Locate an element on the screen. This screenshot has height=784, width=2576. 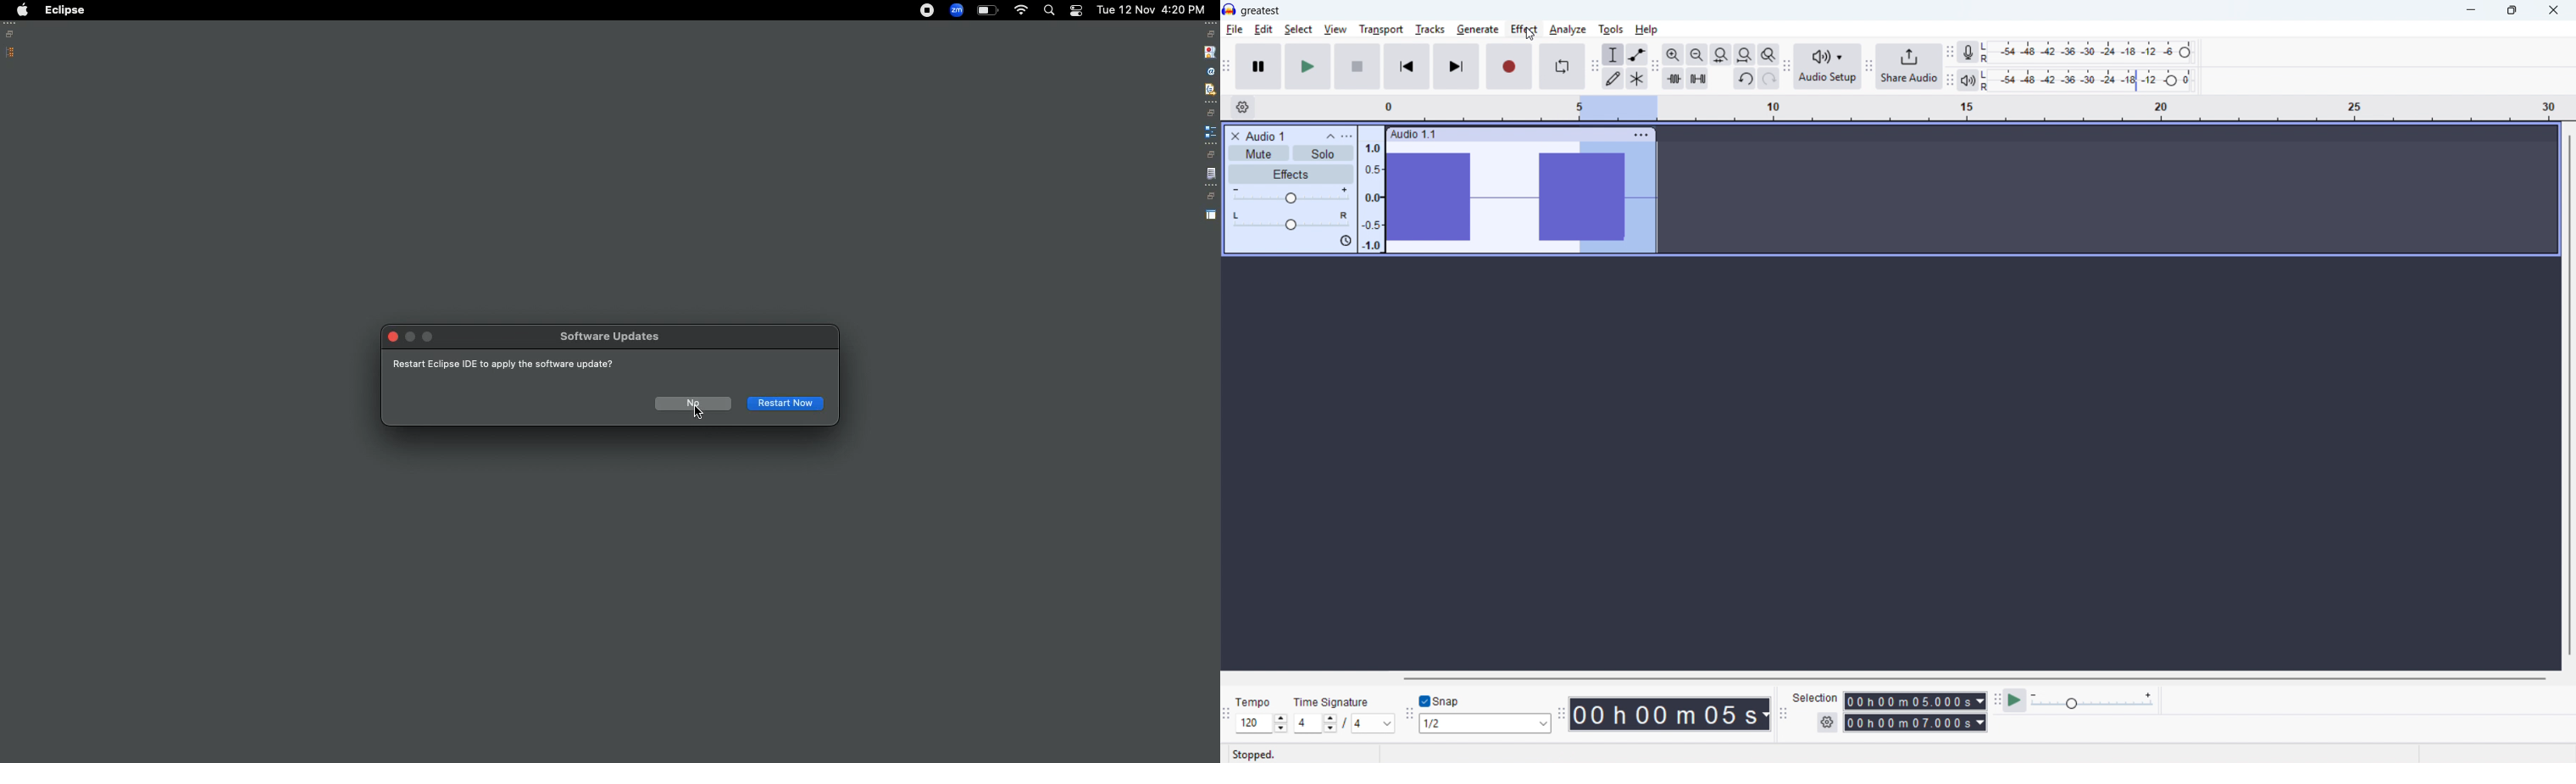
 is located at coordinates (1331, 702).